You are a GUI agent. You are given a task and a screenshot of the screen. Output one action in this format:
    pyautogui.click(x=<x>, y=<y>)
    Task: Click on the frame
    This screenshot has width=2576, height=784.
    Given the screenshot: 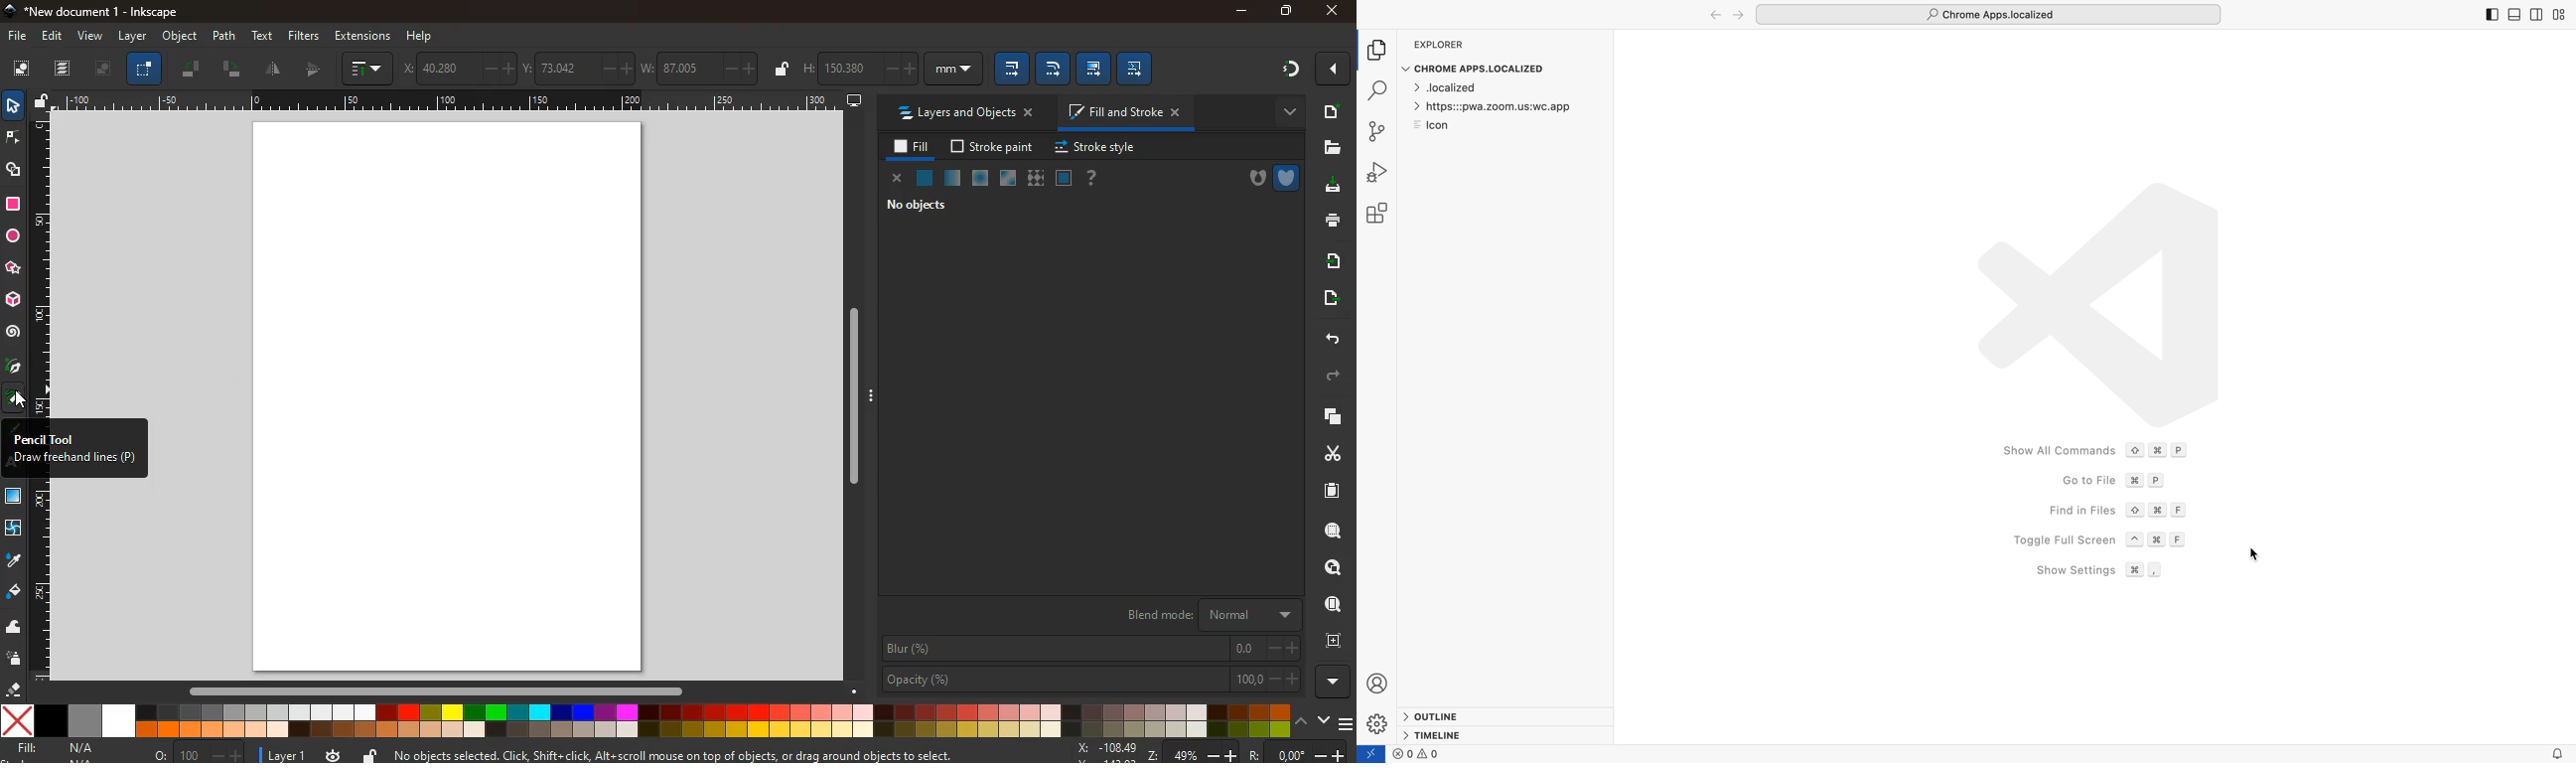 What is the action you would take?
    pyautogui.click(x=1331, y=639)
    